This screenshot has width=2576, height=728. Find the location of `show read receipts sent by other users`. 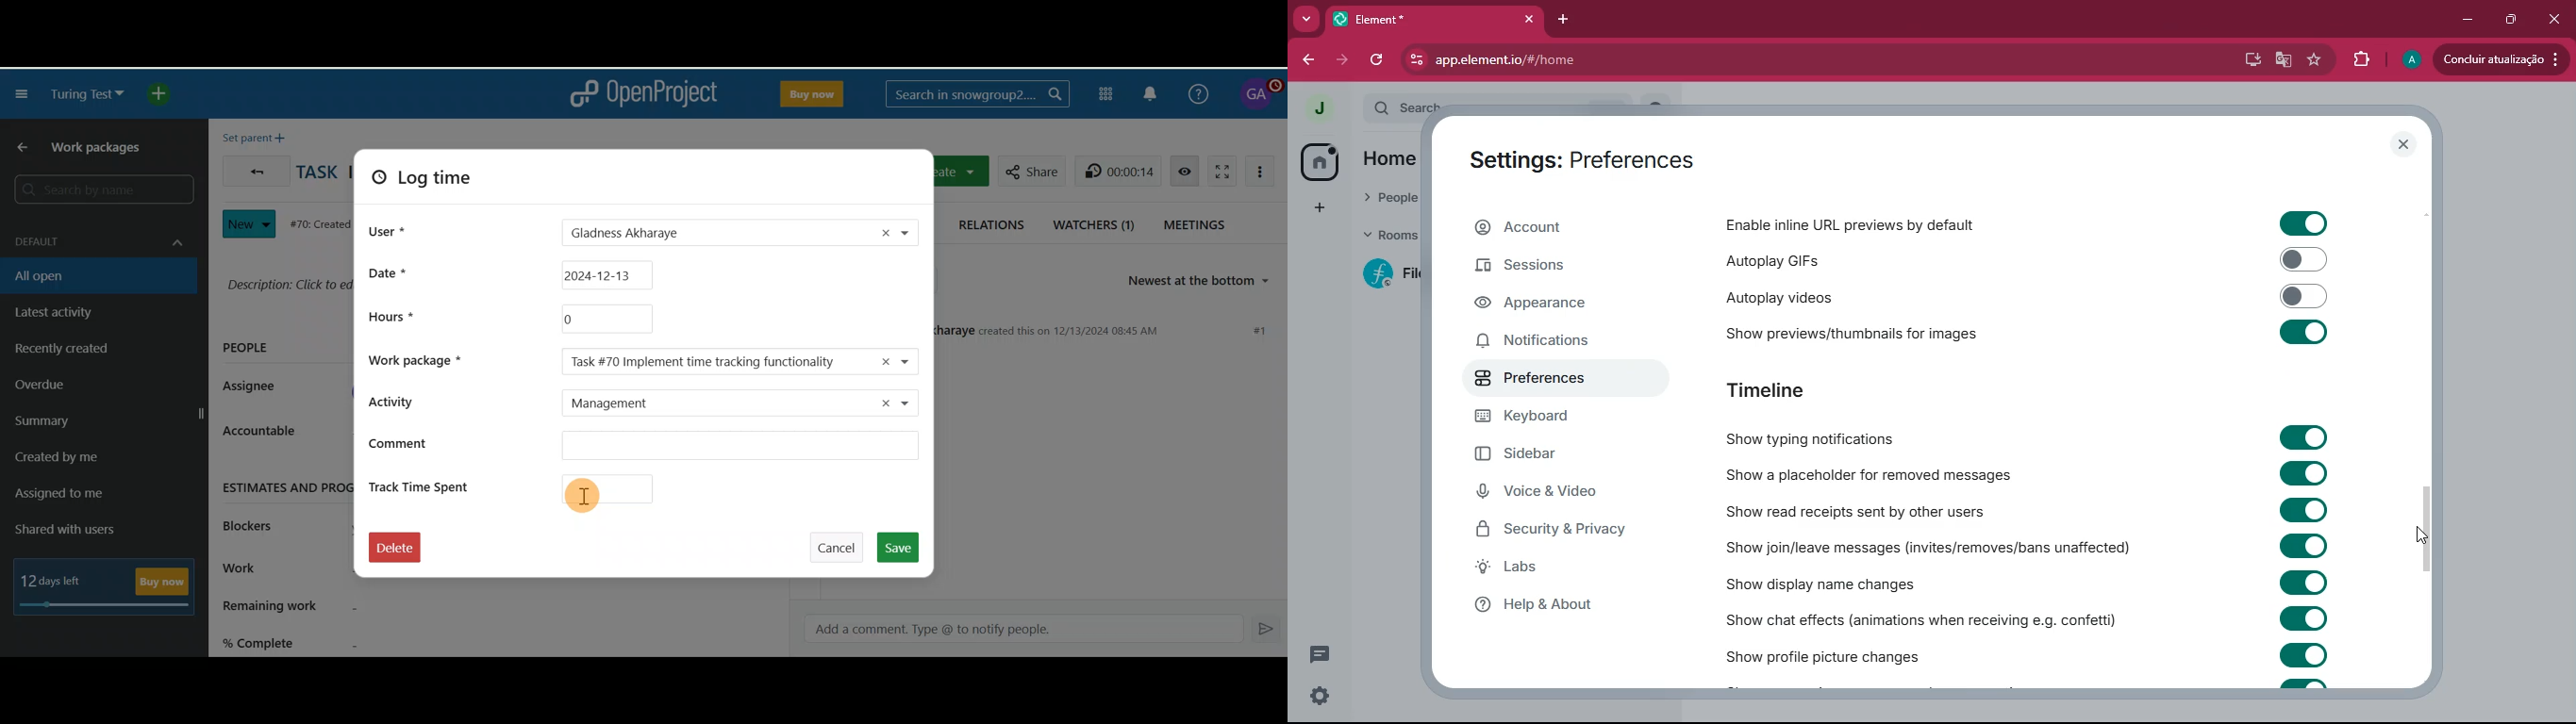

show read receipts sent by other users is located at coordinates (1869, 511).